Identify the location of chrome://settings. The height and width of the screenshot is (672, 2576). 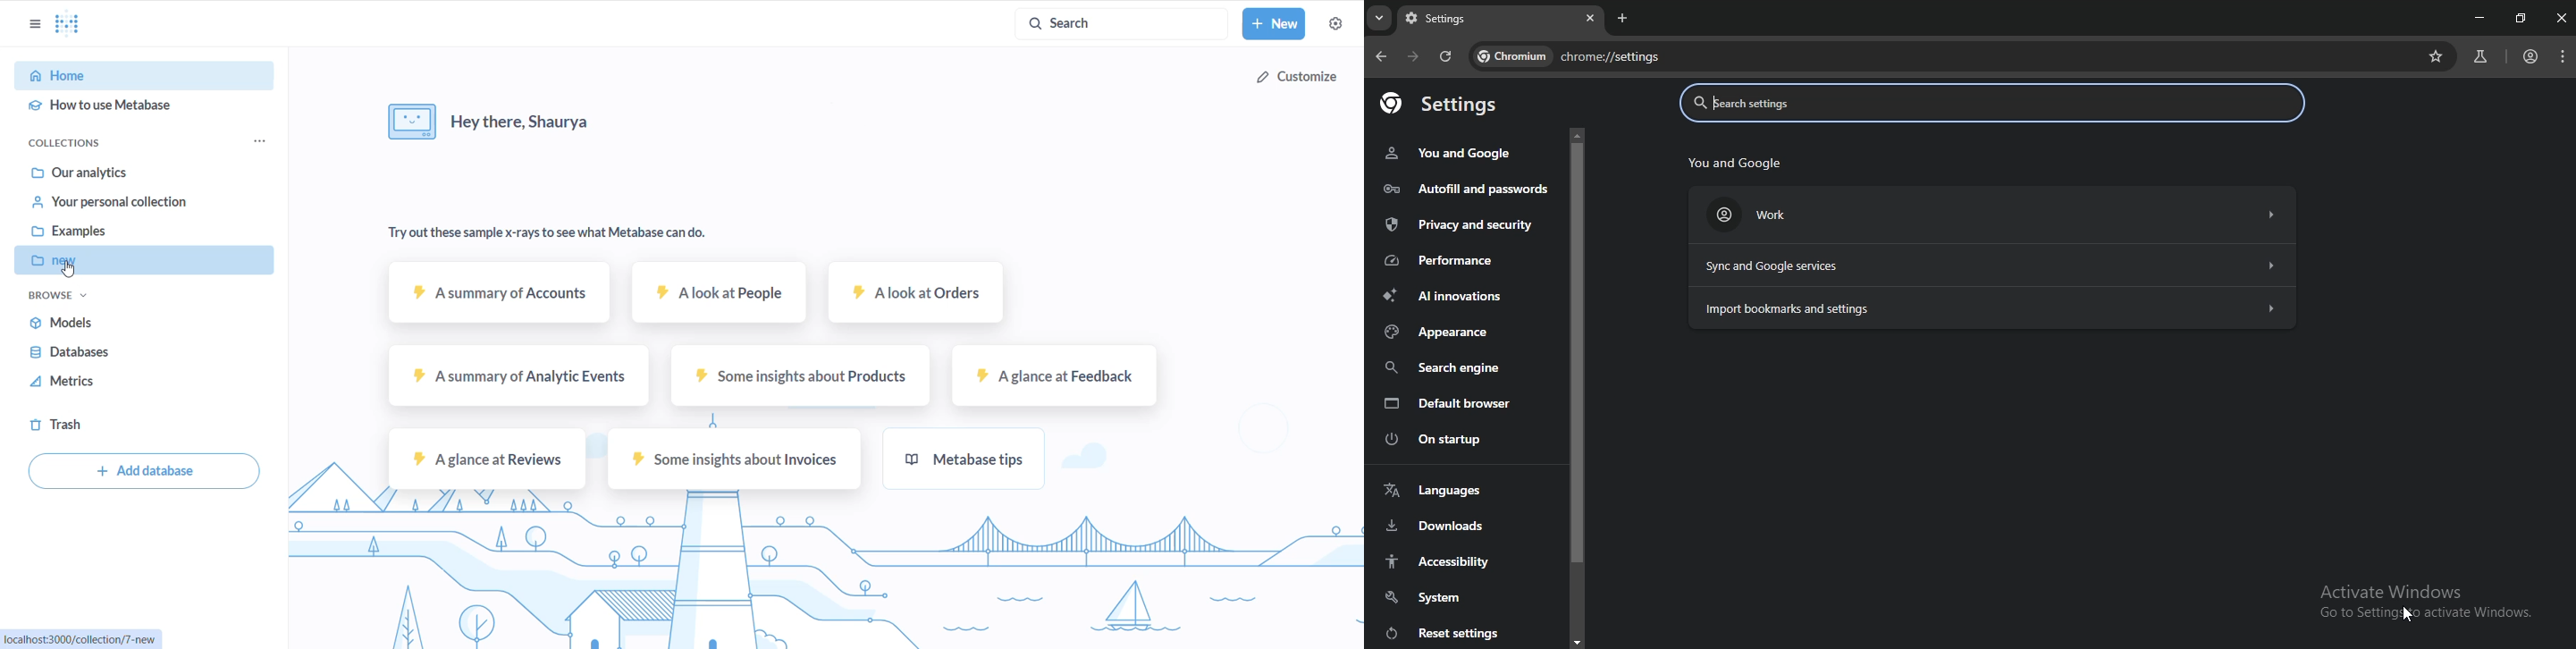
(1719, 58).